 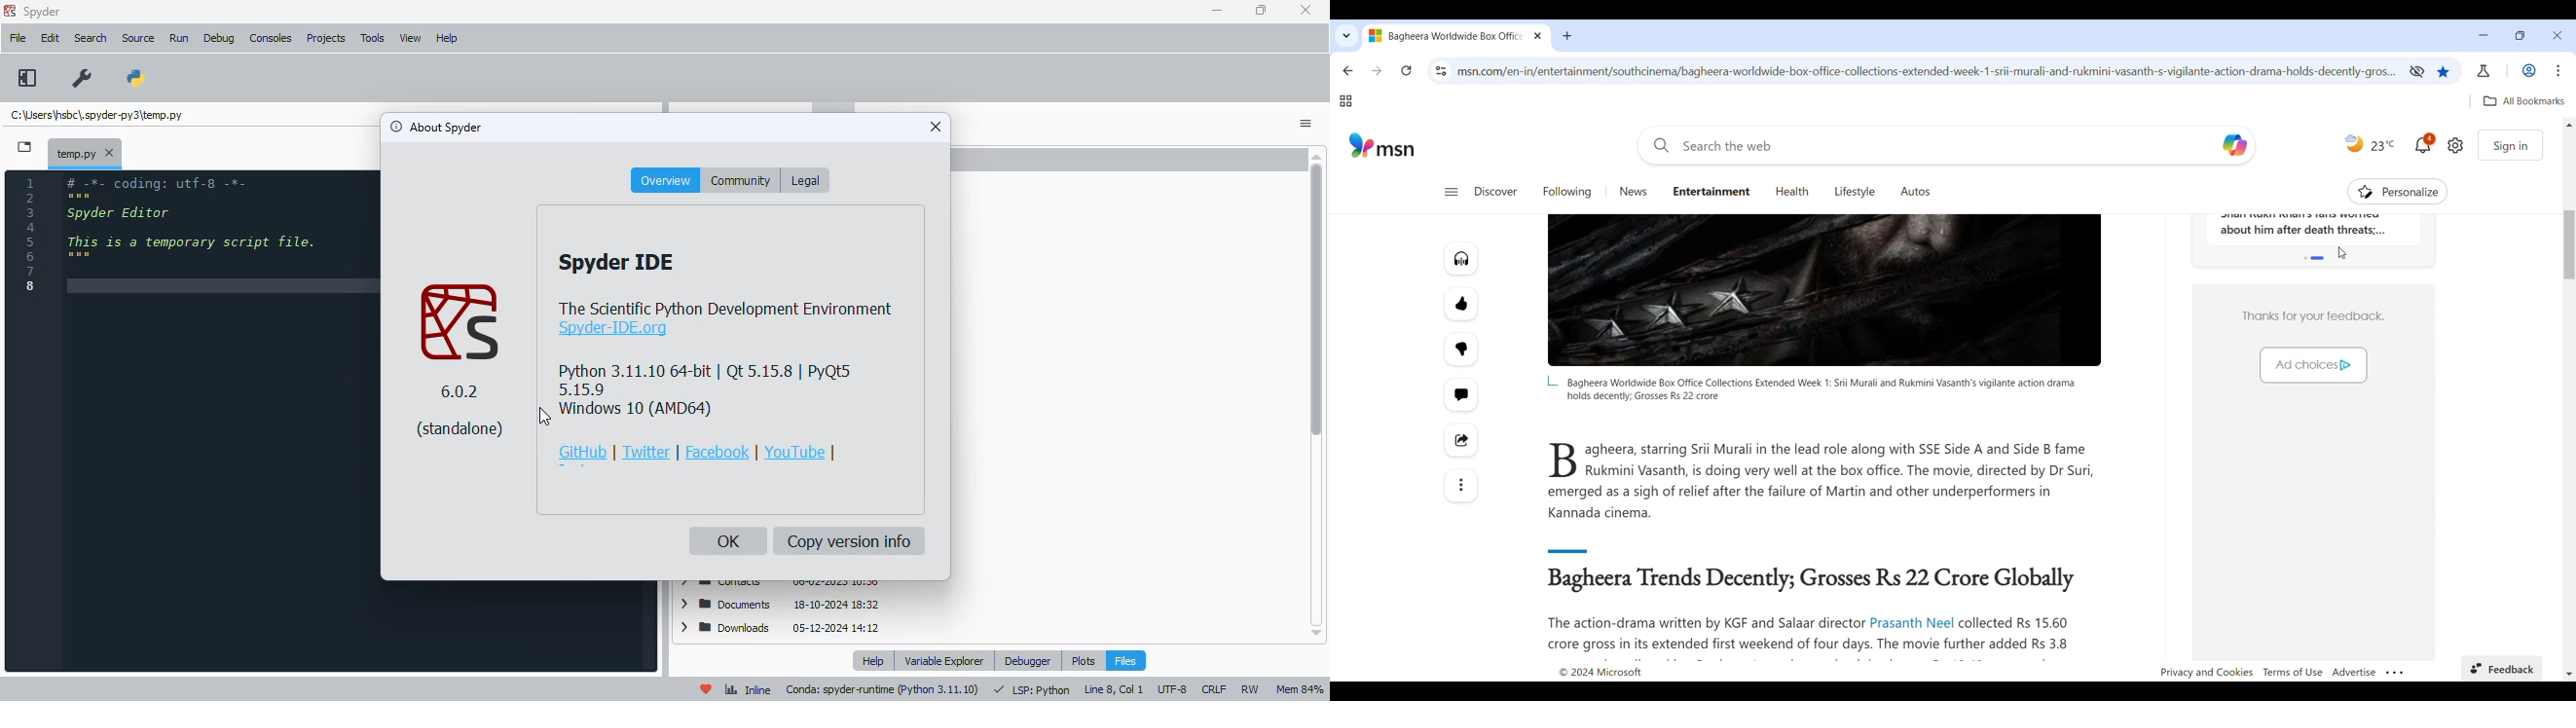 I want to click on run, so click(x=178, y=39).